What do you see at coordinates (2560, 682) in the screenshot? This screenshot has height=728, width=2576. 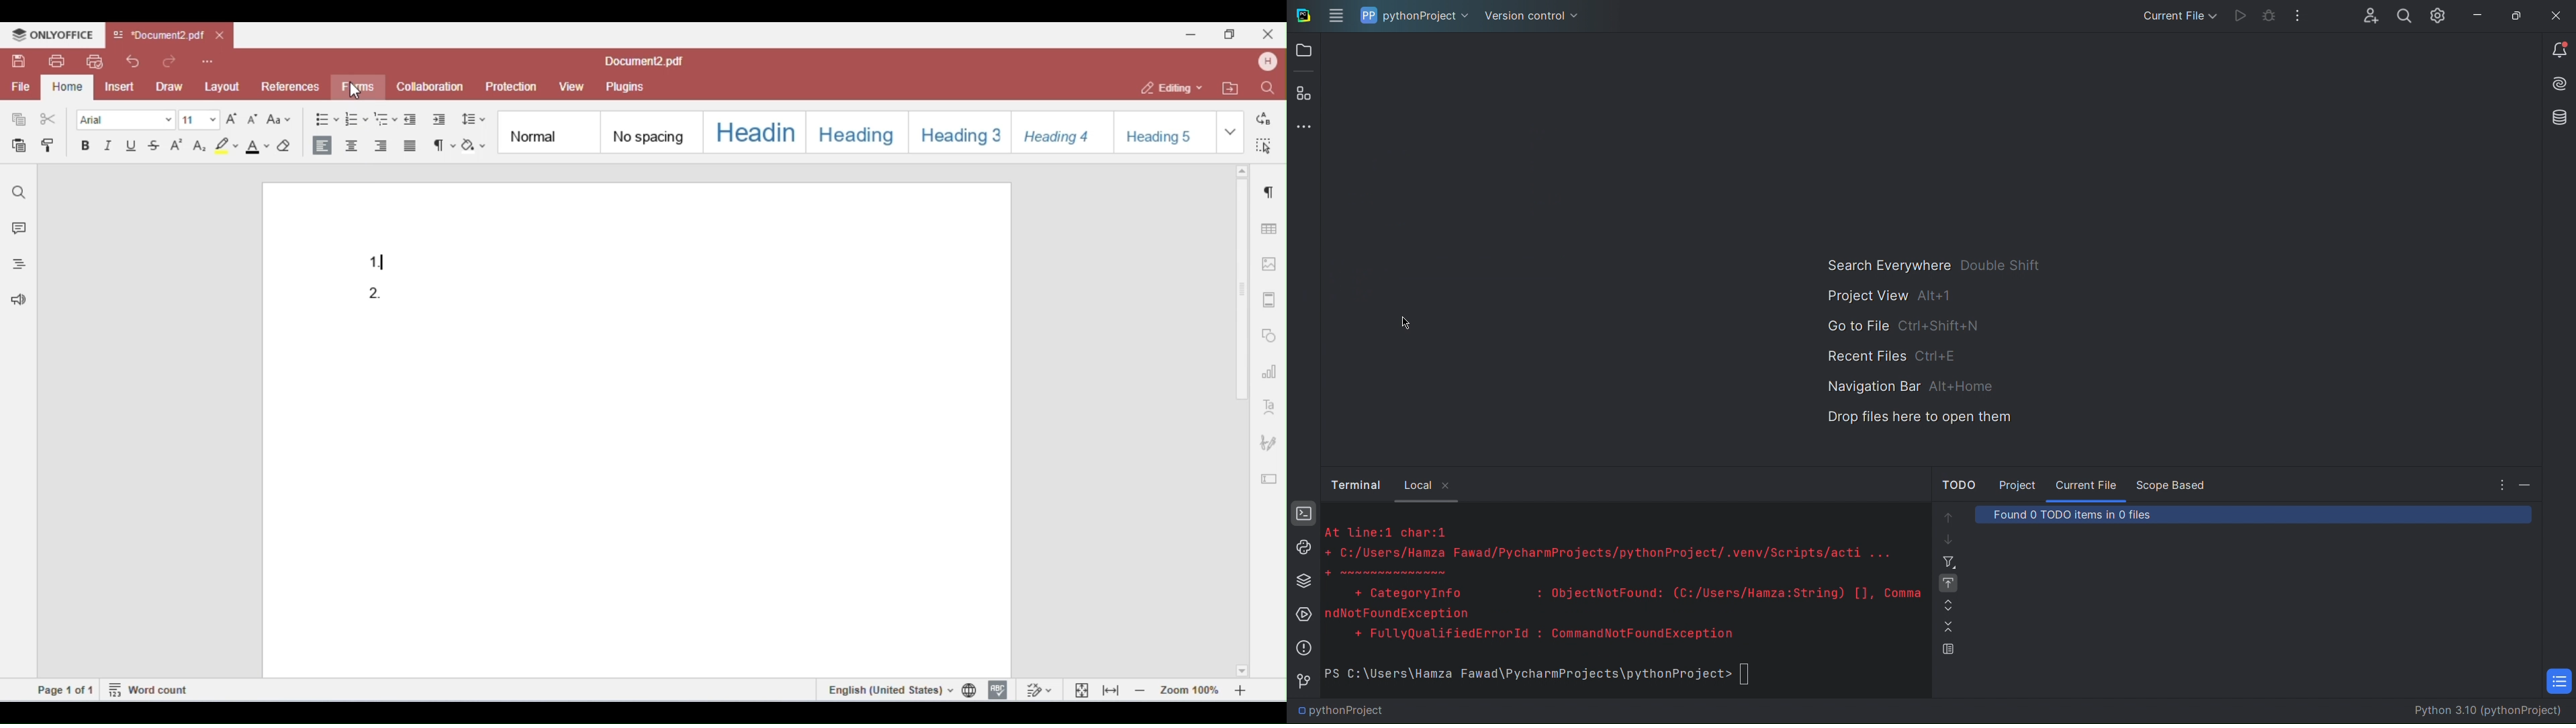 I see `TODO` at bounding box center [2560, 682].